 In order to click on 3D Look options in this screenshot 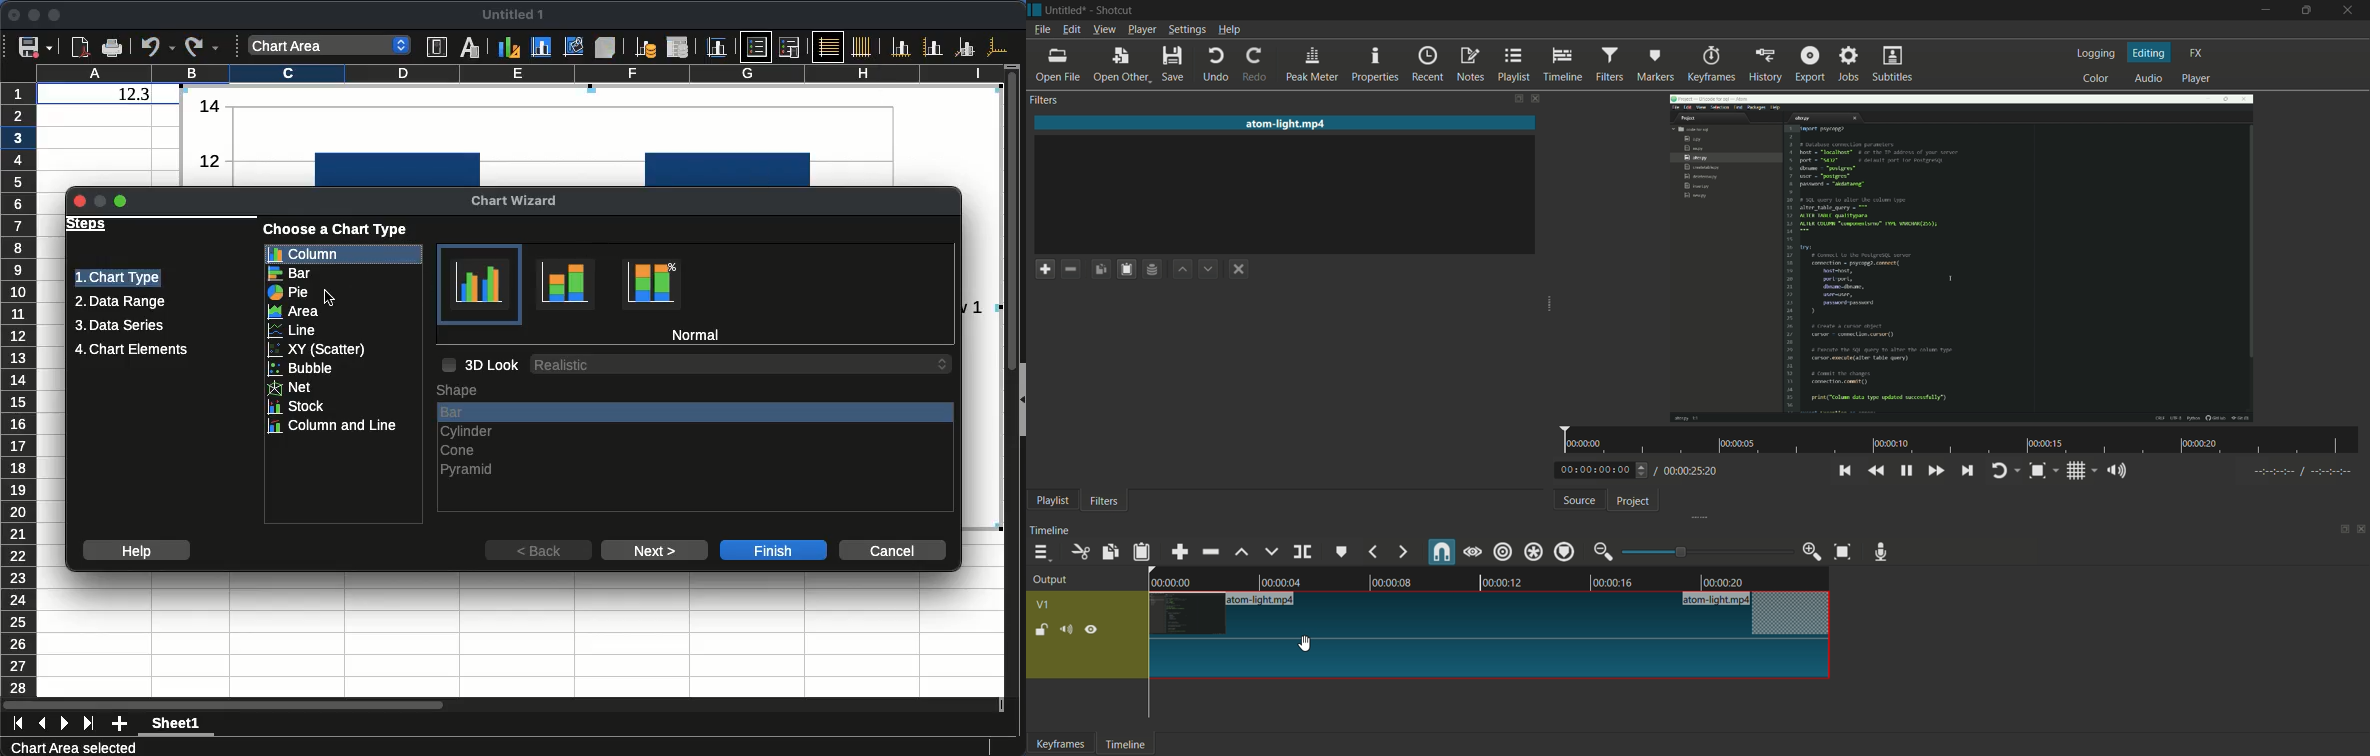, I will do `click(742, 364)`.